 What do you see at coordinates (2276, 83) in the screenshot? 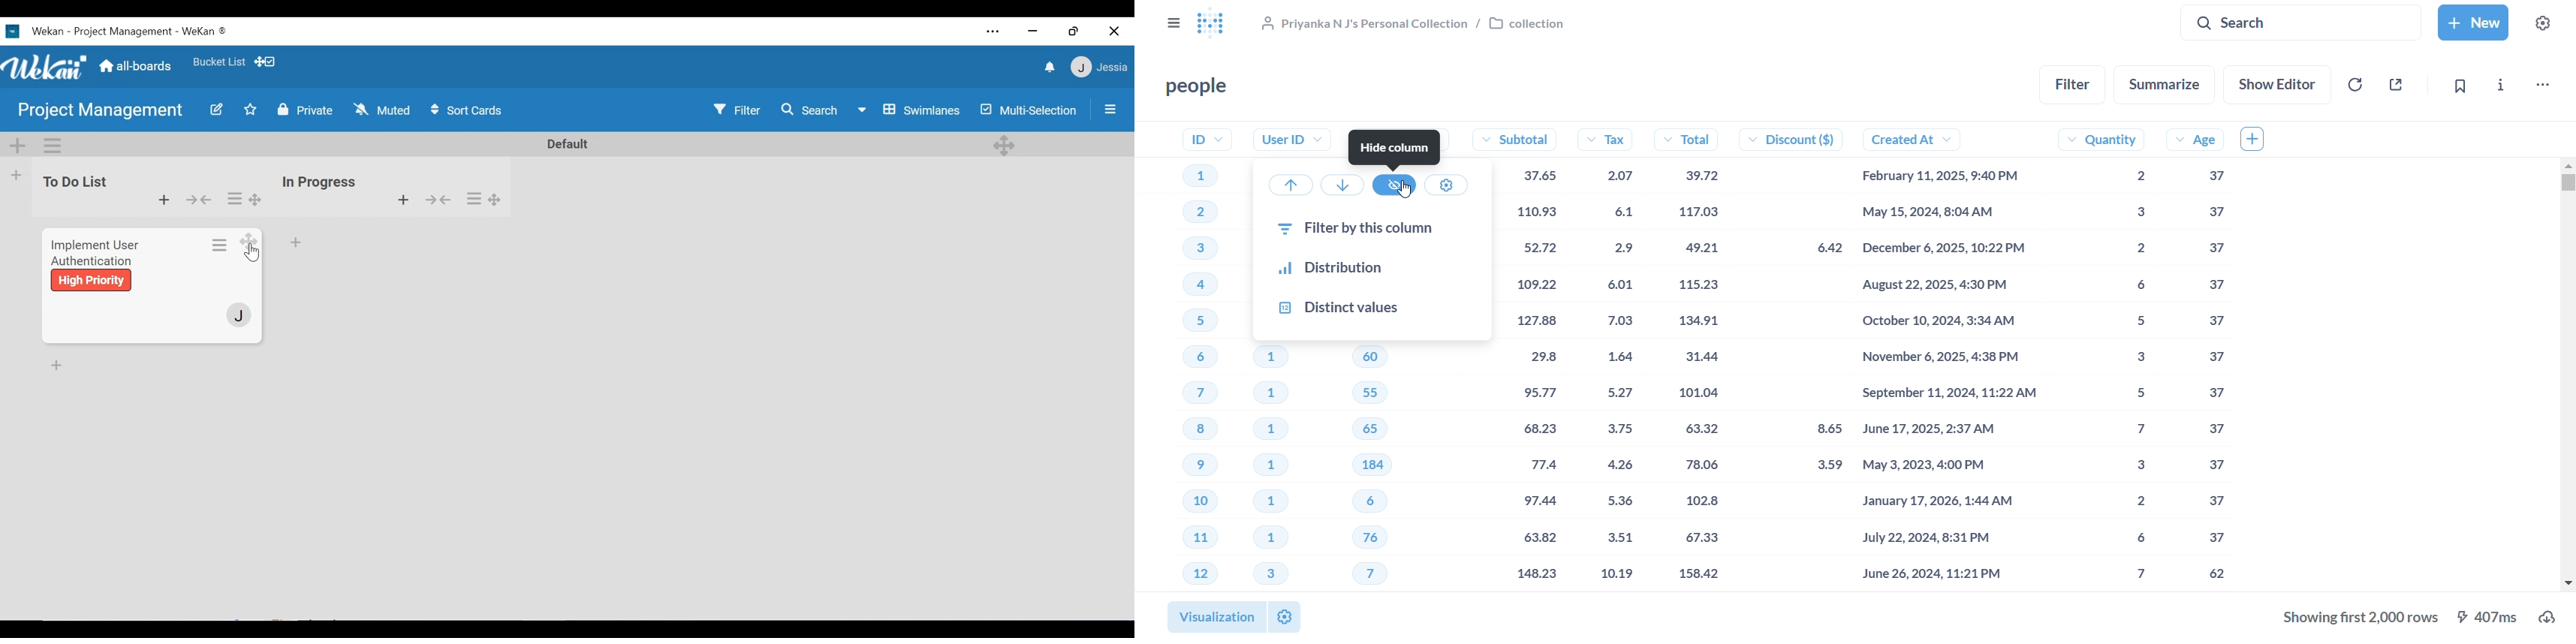
I see `show editor` at bounding box center [2276, 83].